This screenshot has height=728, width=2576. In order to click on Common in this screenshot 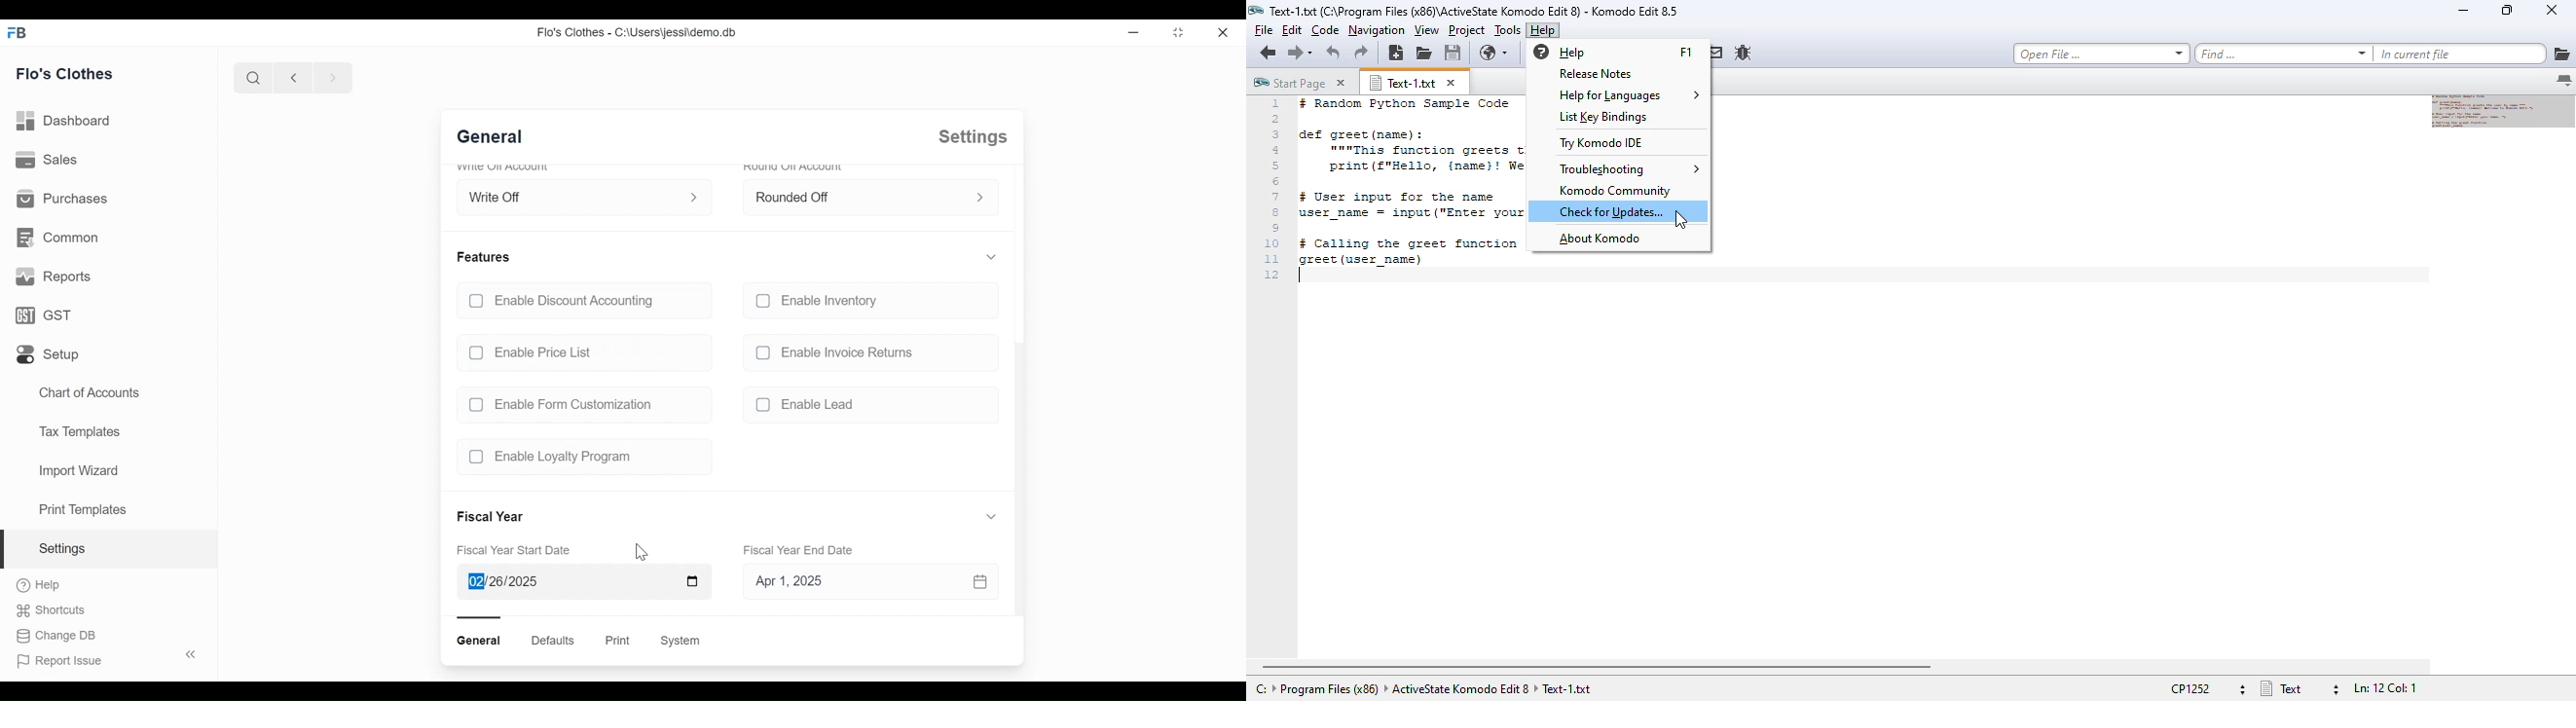, I will do `click(60, 240)`.